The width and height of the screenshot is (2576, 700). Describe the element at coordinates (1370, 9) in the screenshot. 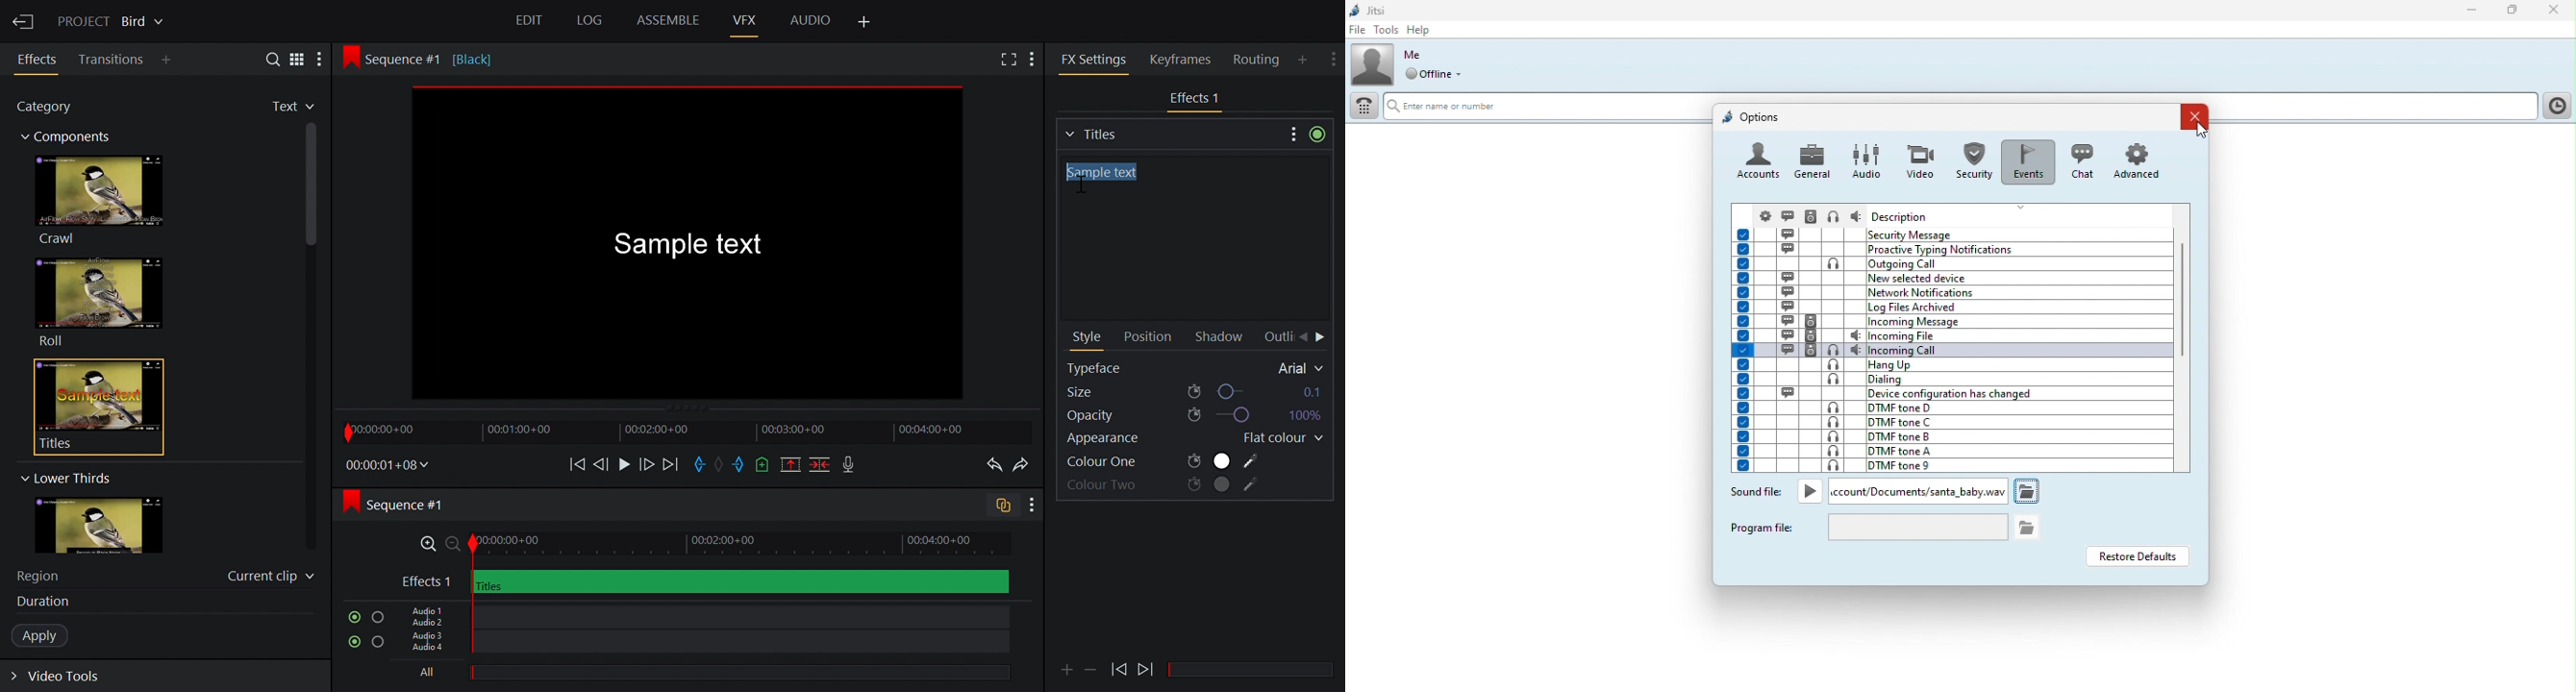

I see `Jitsi` at that location.